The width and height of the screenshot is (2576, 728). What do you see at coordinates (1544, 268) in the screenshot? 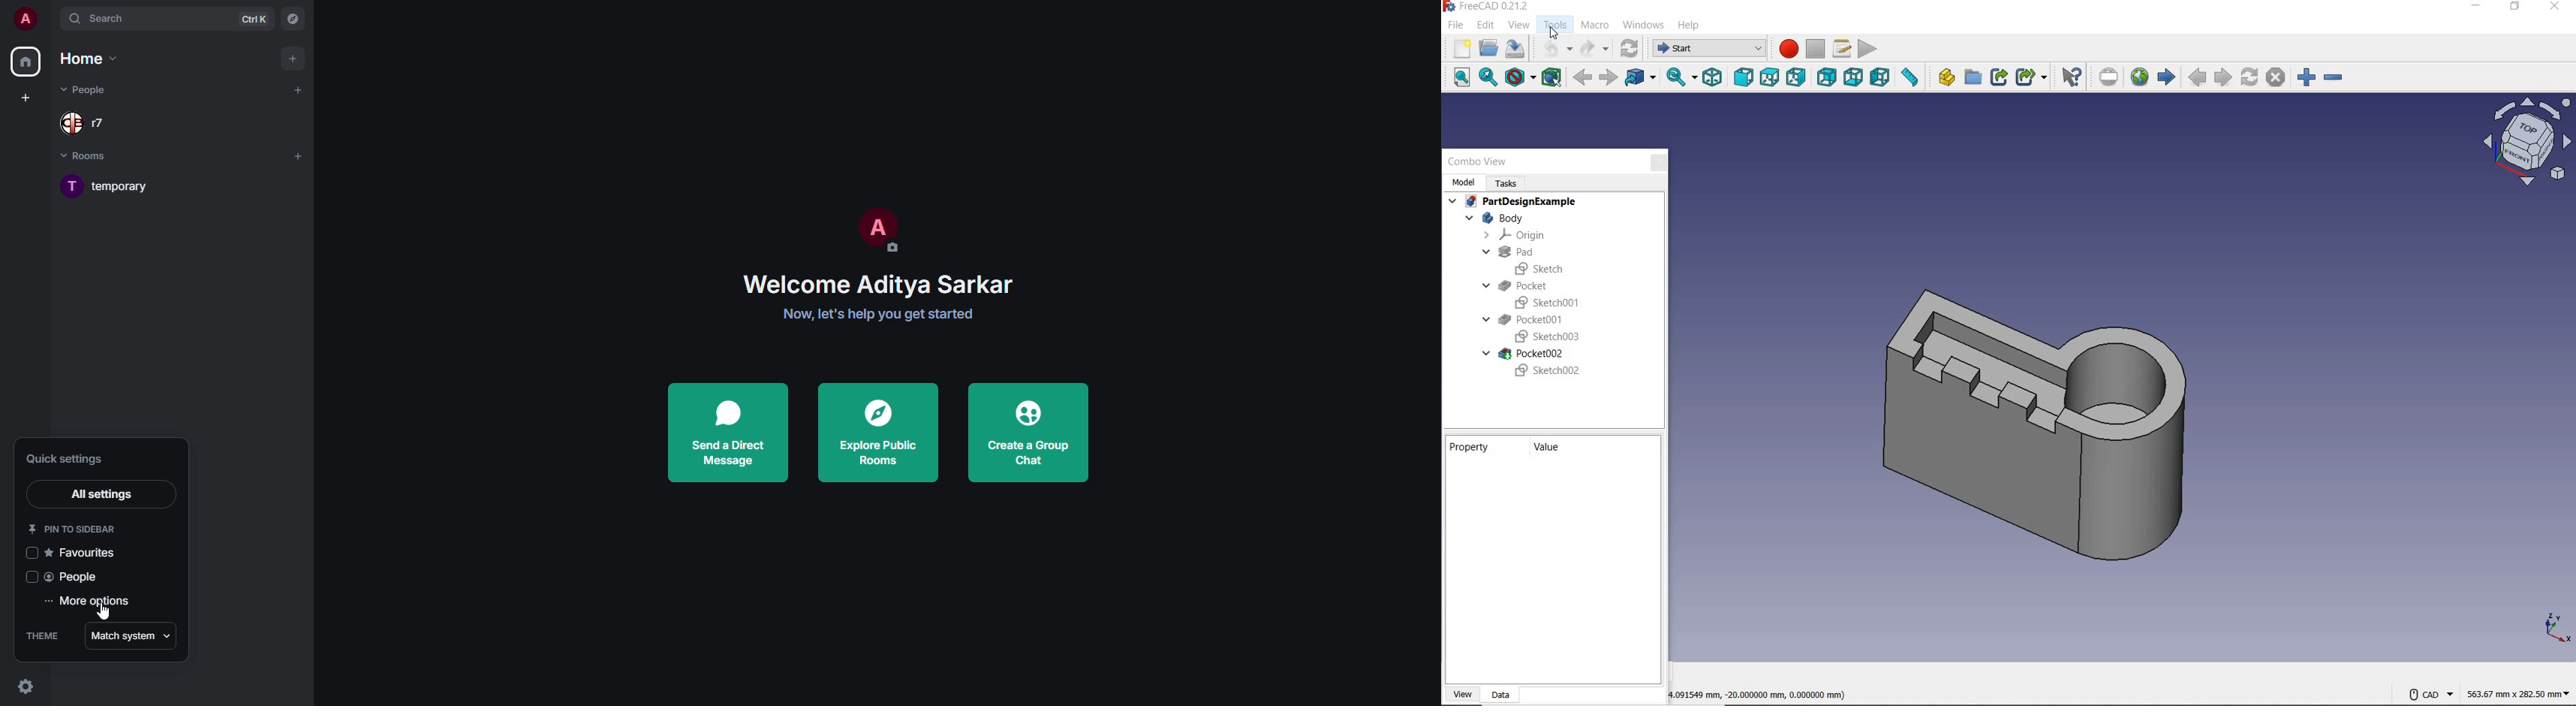
I see `Sketch` at bounding box center [1544, 268].